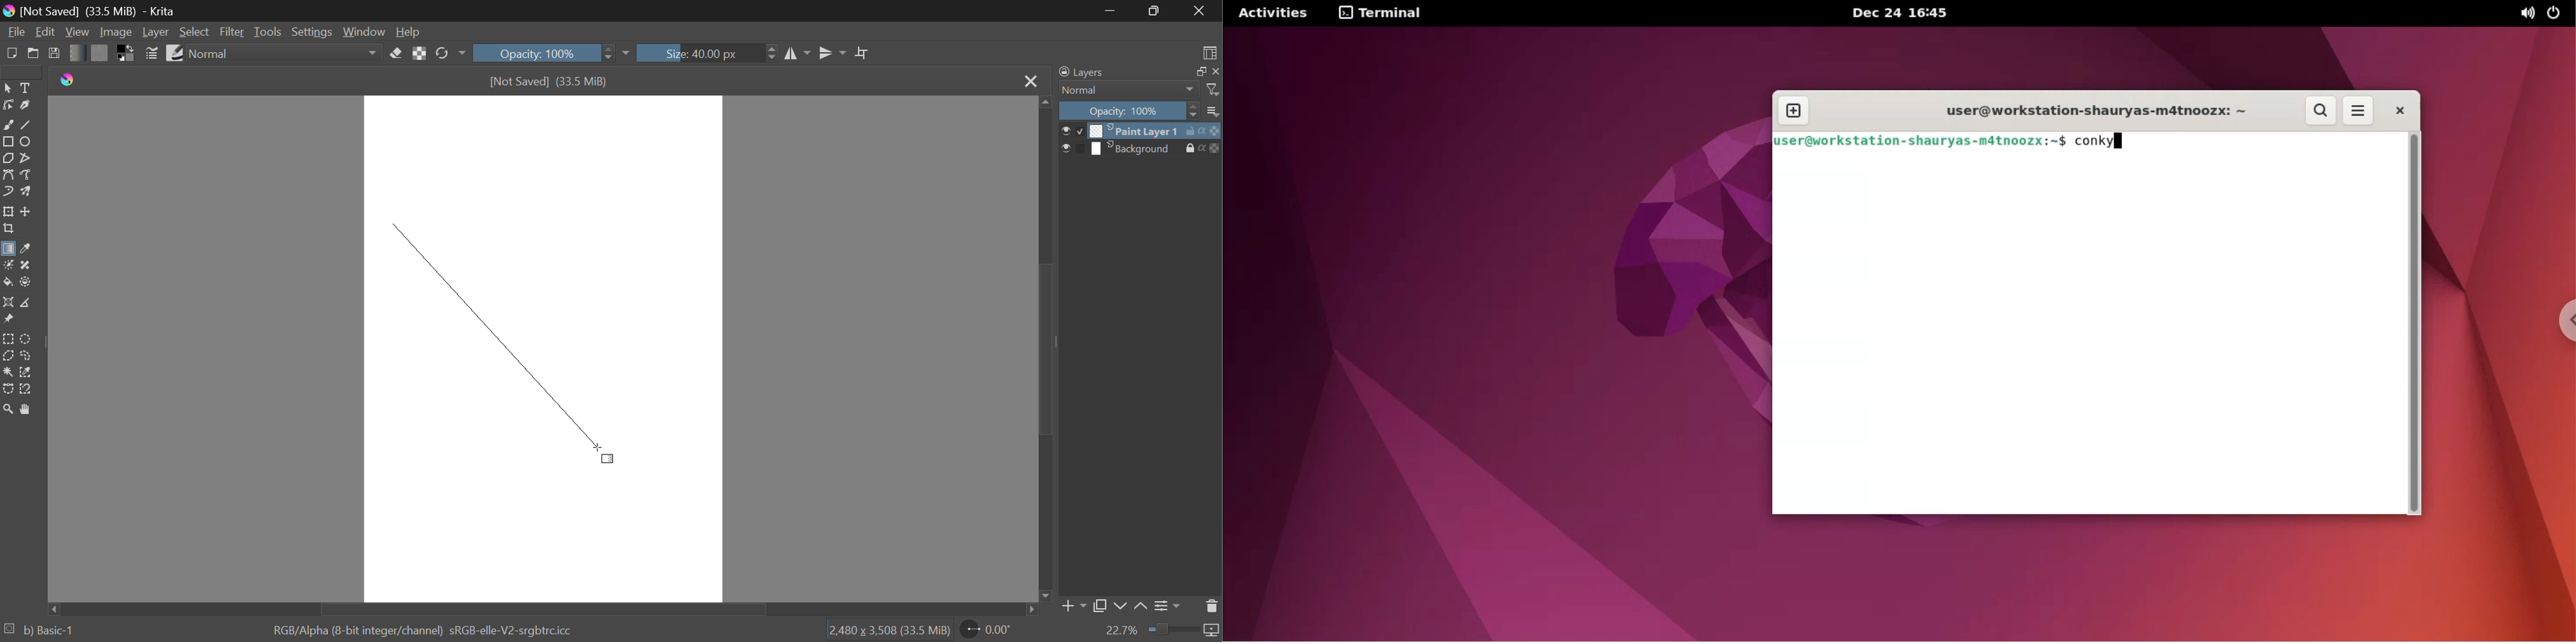 Image resolution: width=2576 pixels, height=644 pixels. What do you see at coordinates (830, 55) in the screenshot?
I see `Horizontal Mirror Flip` at bounding box center [830, 55].